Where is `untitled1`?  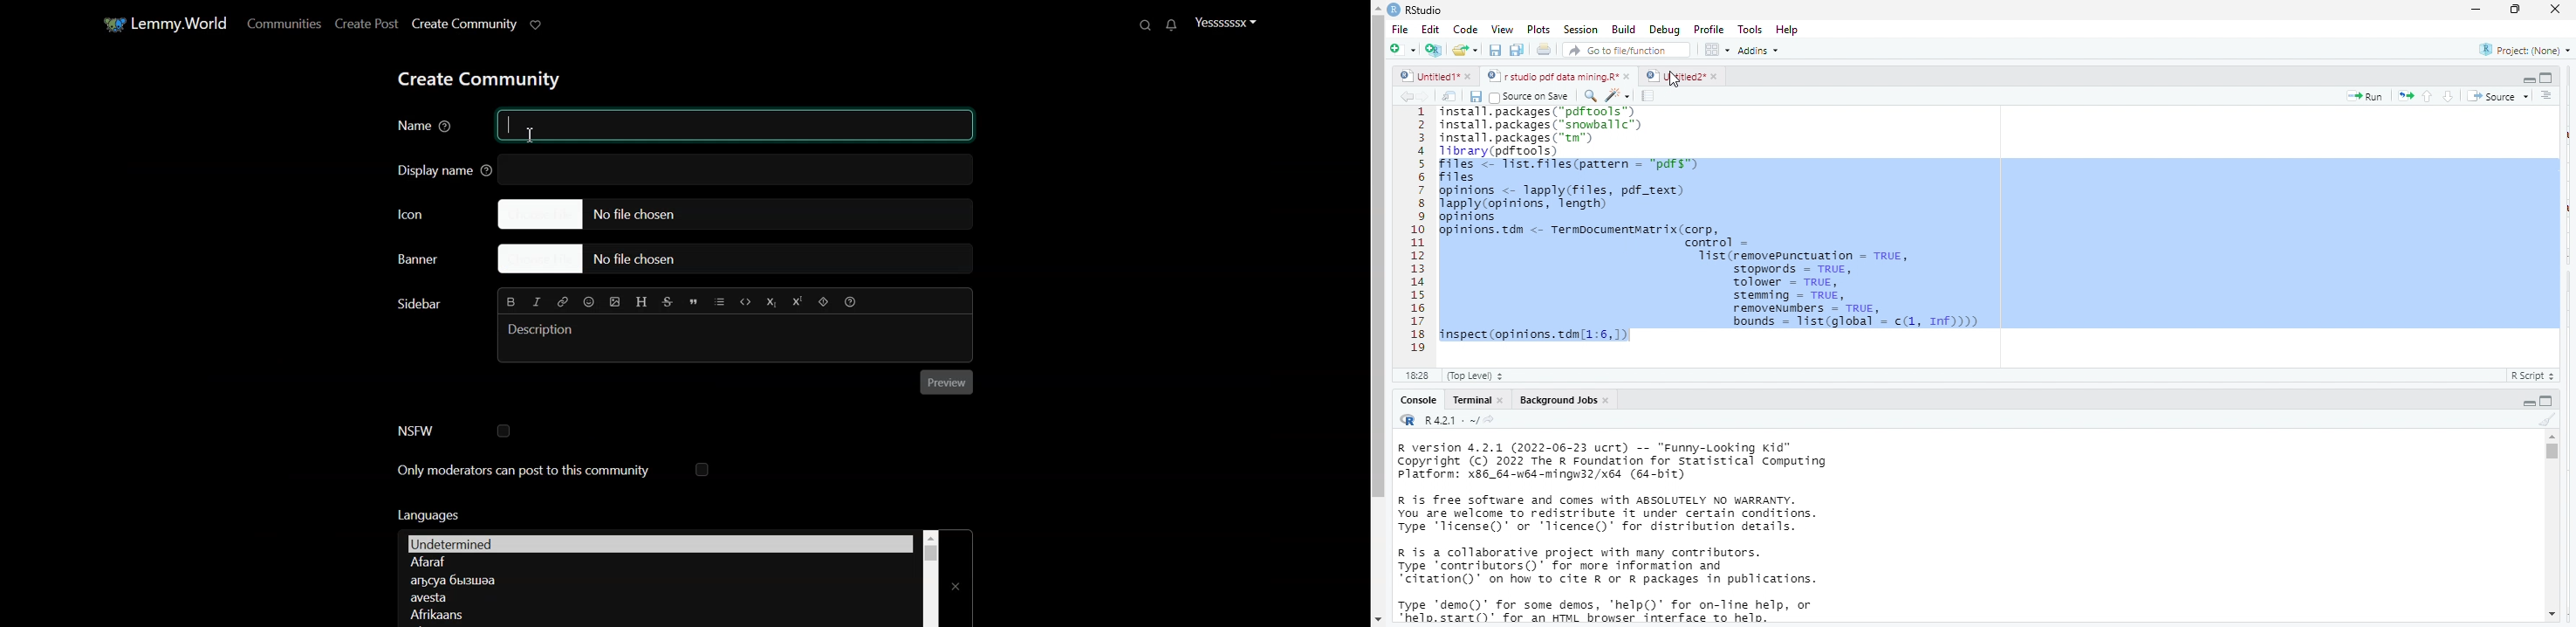 untitled1 is located at coordinates (1428, 77).